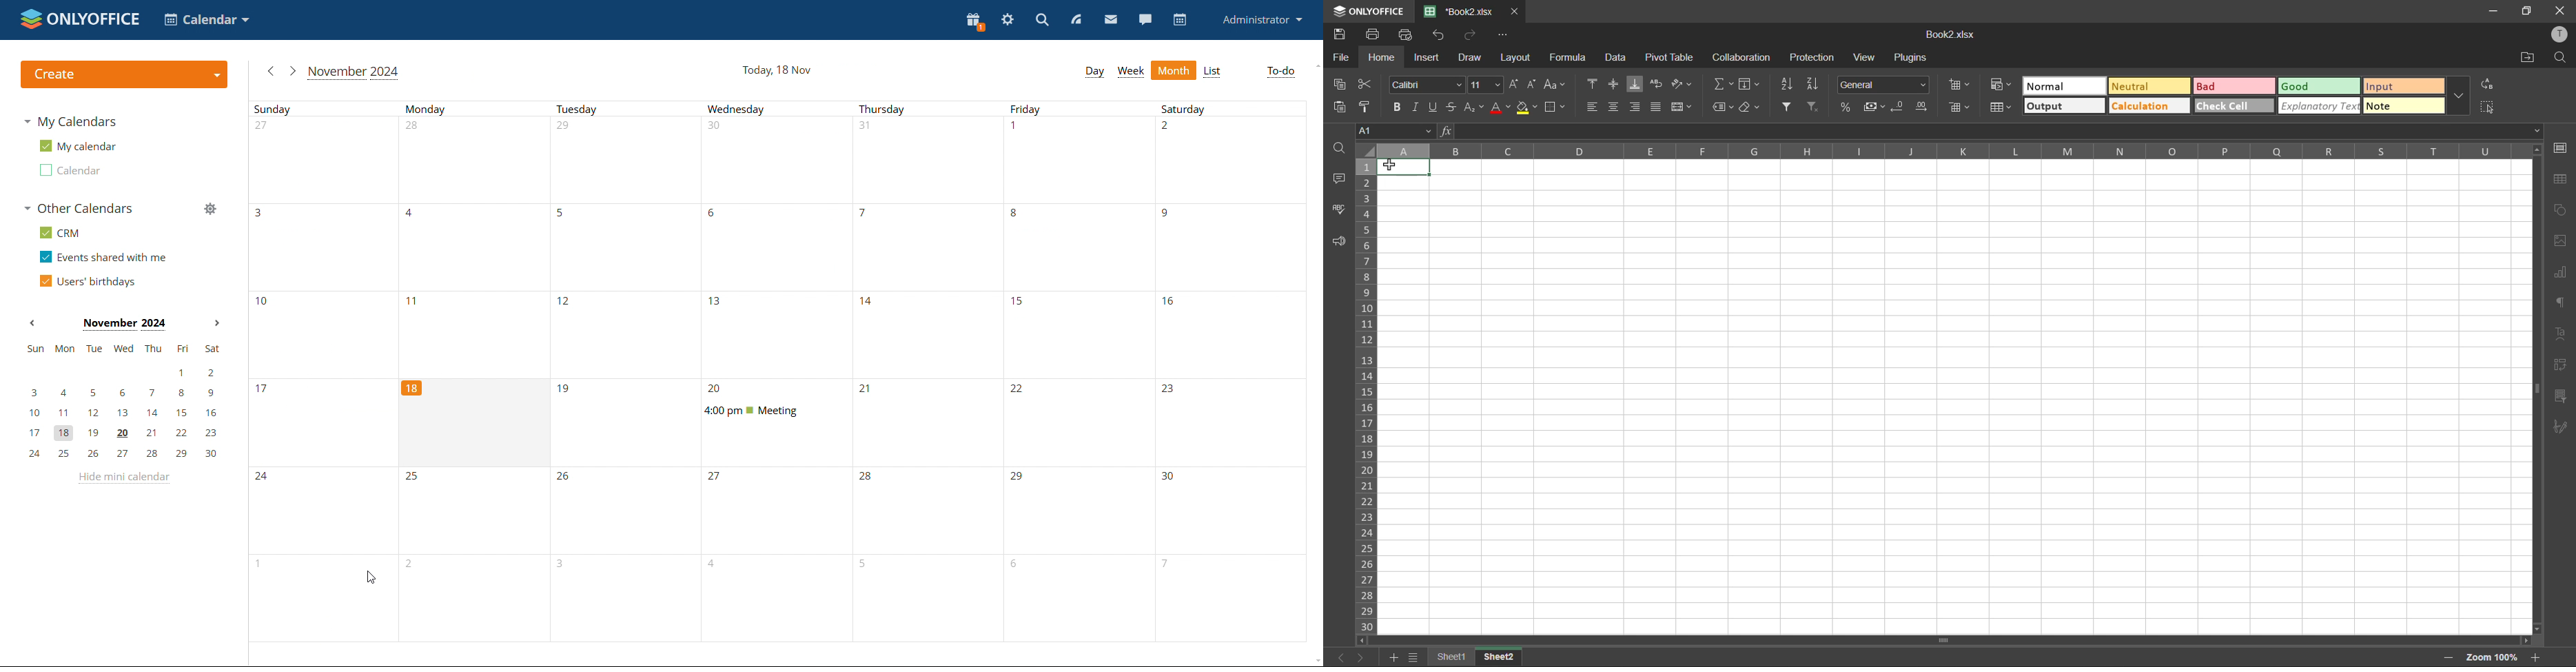 This screenshot has width=2576, height=672. I want to click on customize quick access toolbar, so click(1503, 36).